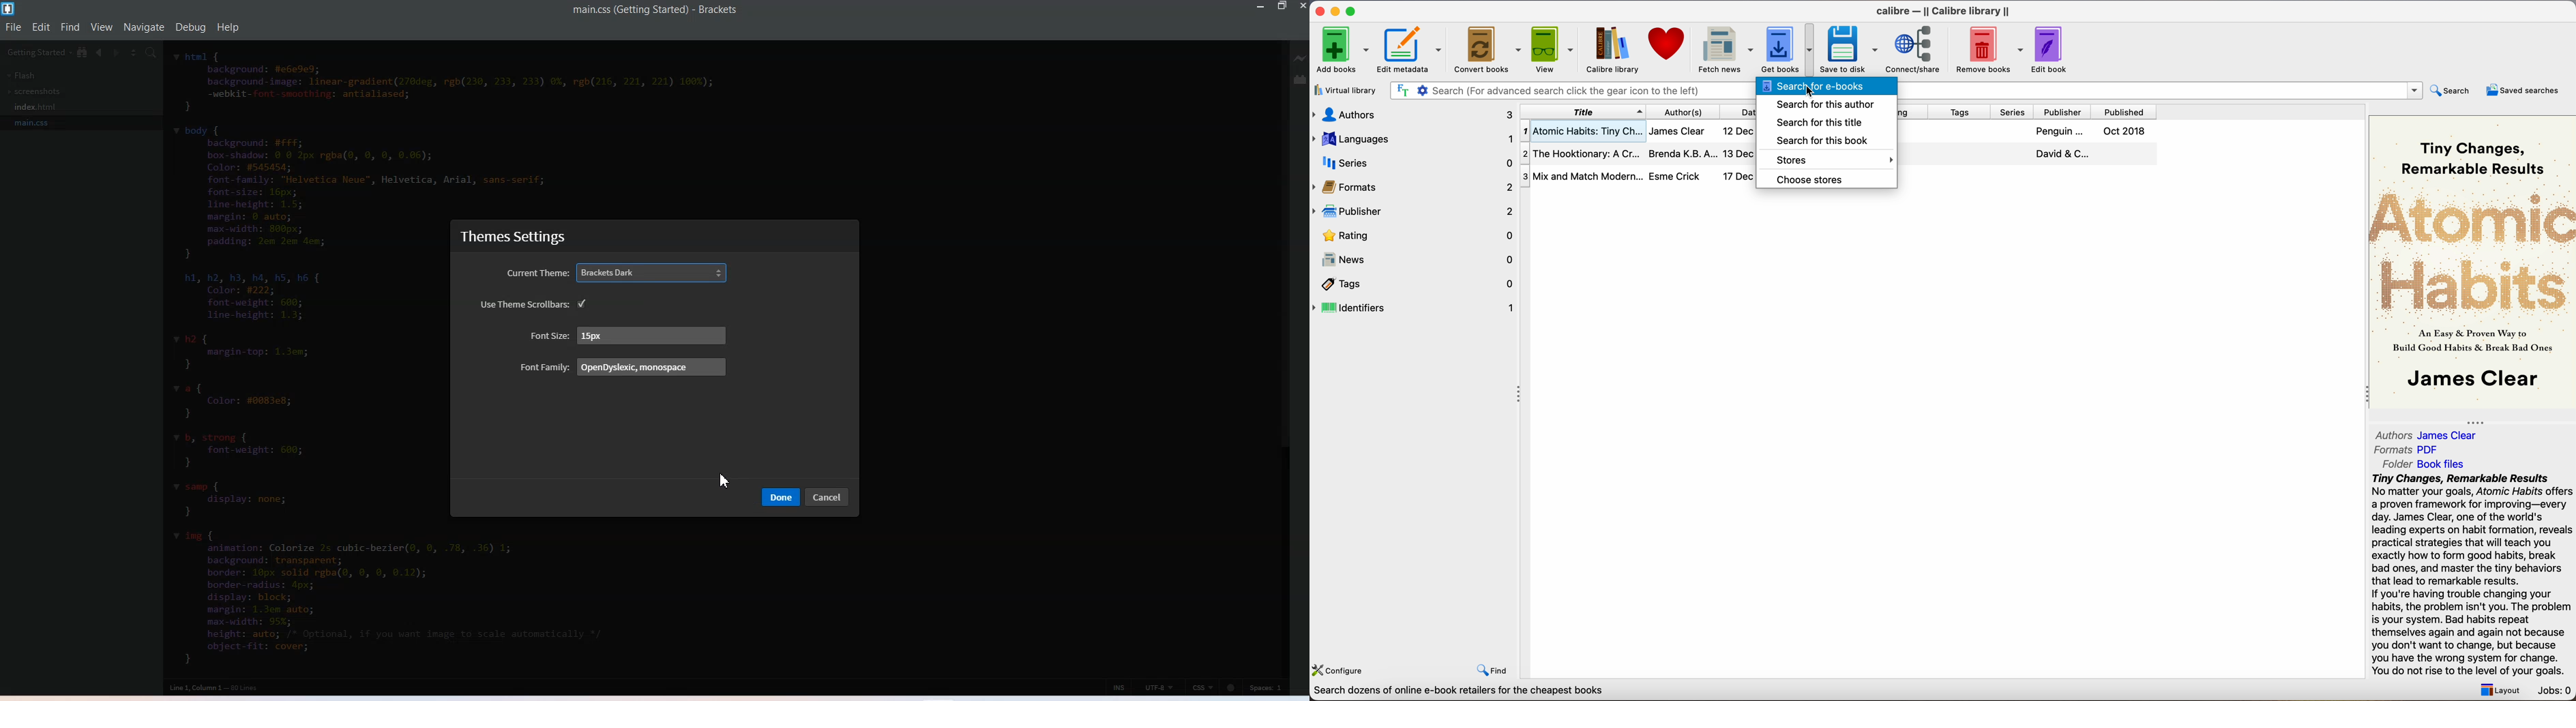 The height and width of the screenshot is (728, 2576). What do you see at coordinates (1683, 154) in the screenshot?
I see `Brenda K.B.A...` at bounding box center [1683, 154].